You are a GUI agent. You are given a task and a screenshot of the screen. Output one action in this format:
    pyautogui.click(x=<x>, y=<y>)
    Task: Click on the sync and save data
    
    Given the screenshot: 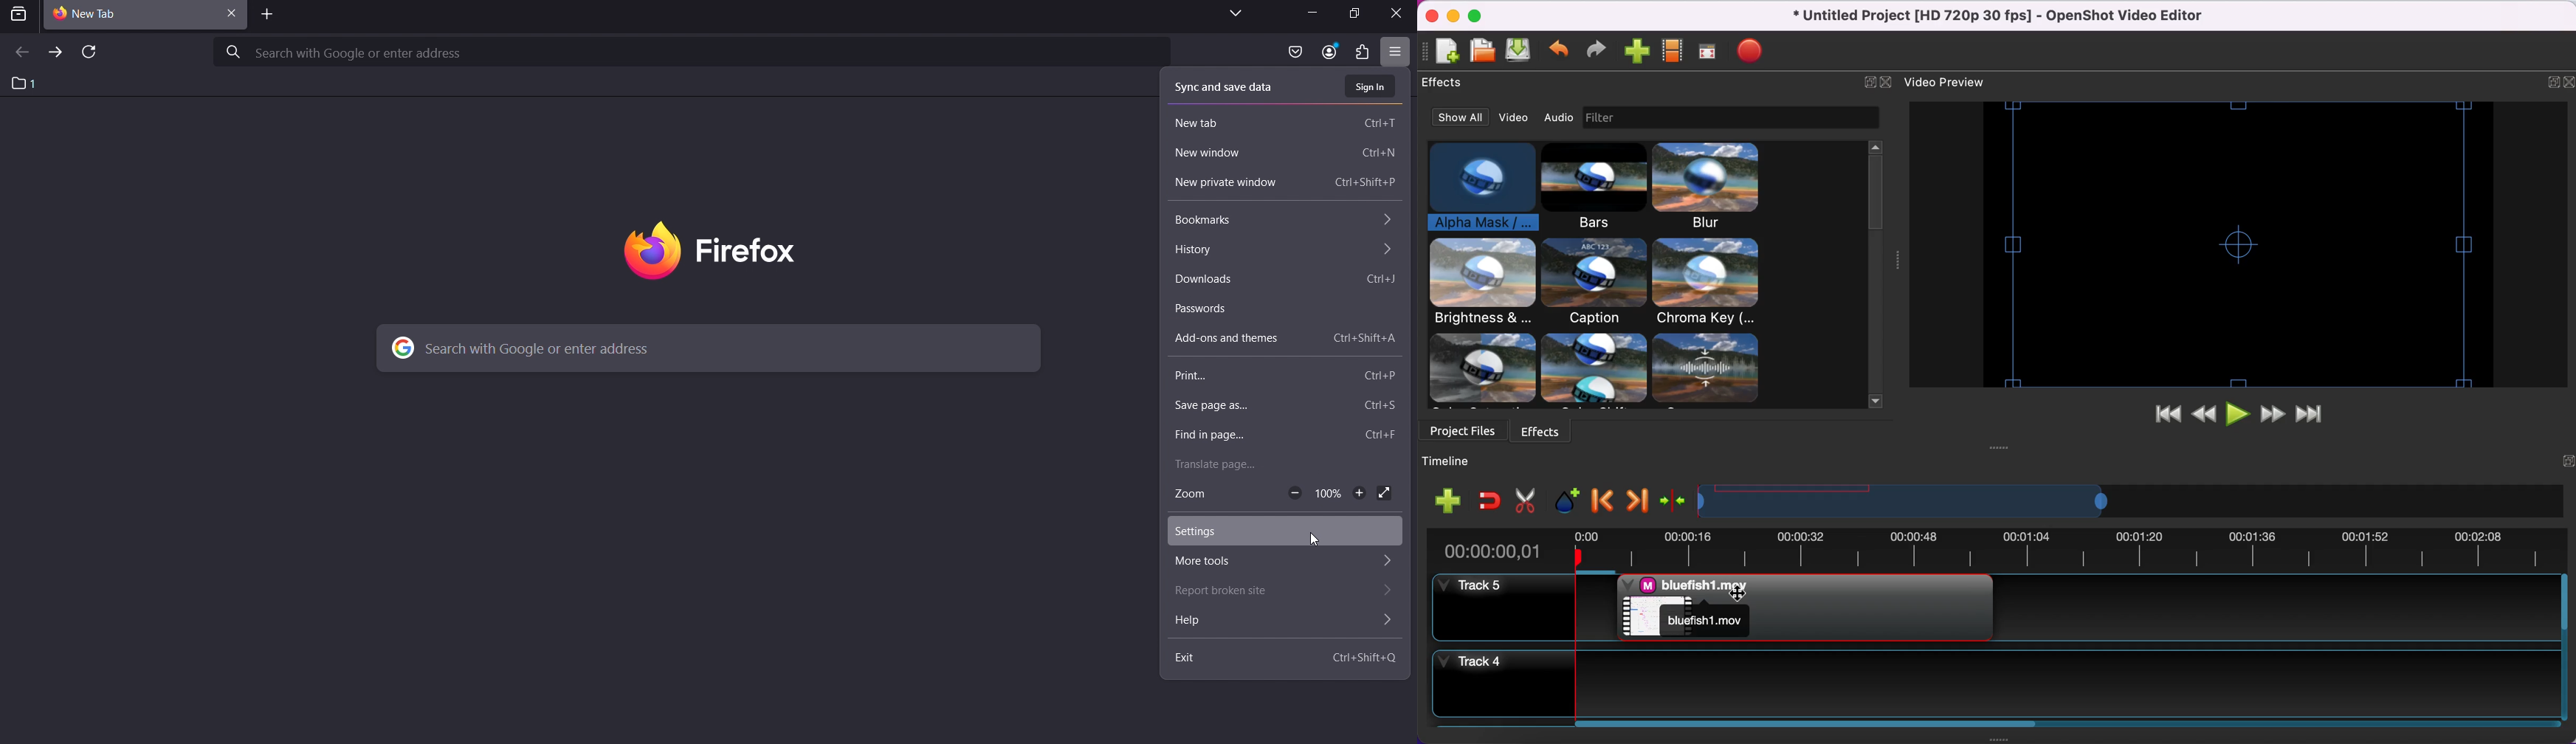 What is the action you would take?
    pyautogui.click(x=1227, y=86)
    